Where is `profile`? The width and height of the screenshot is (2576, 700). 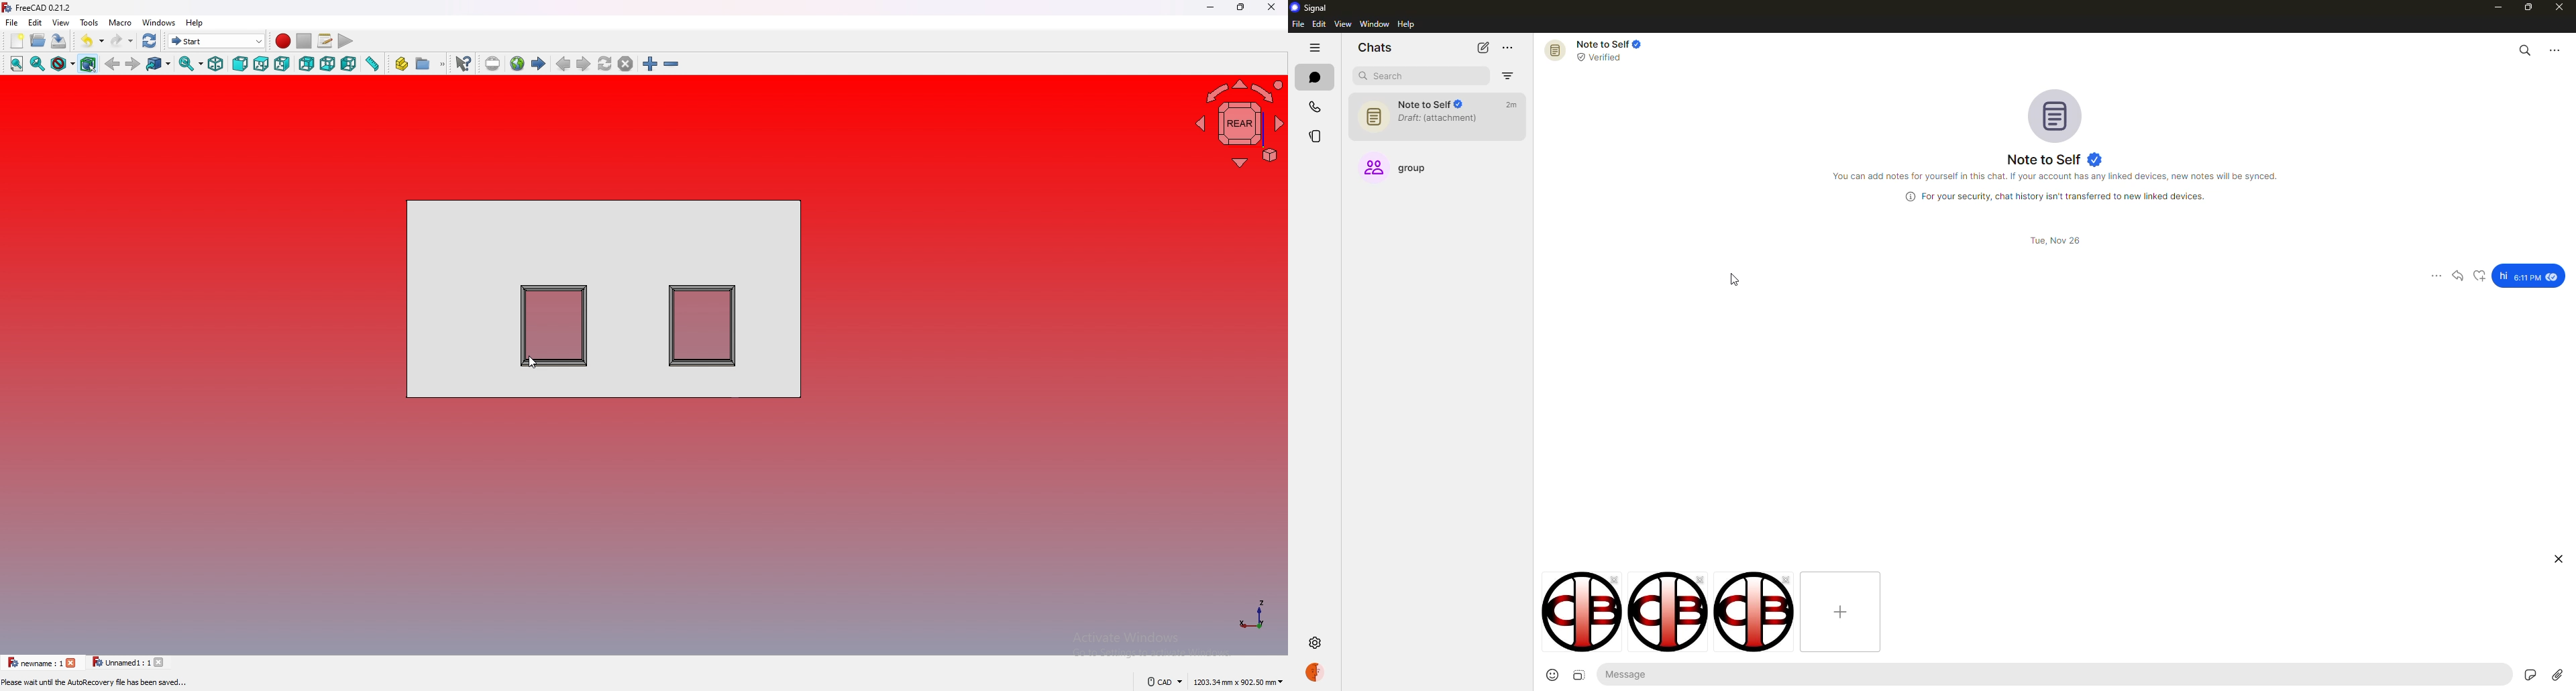 profile is located at coordinates (1315, 672).